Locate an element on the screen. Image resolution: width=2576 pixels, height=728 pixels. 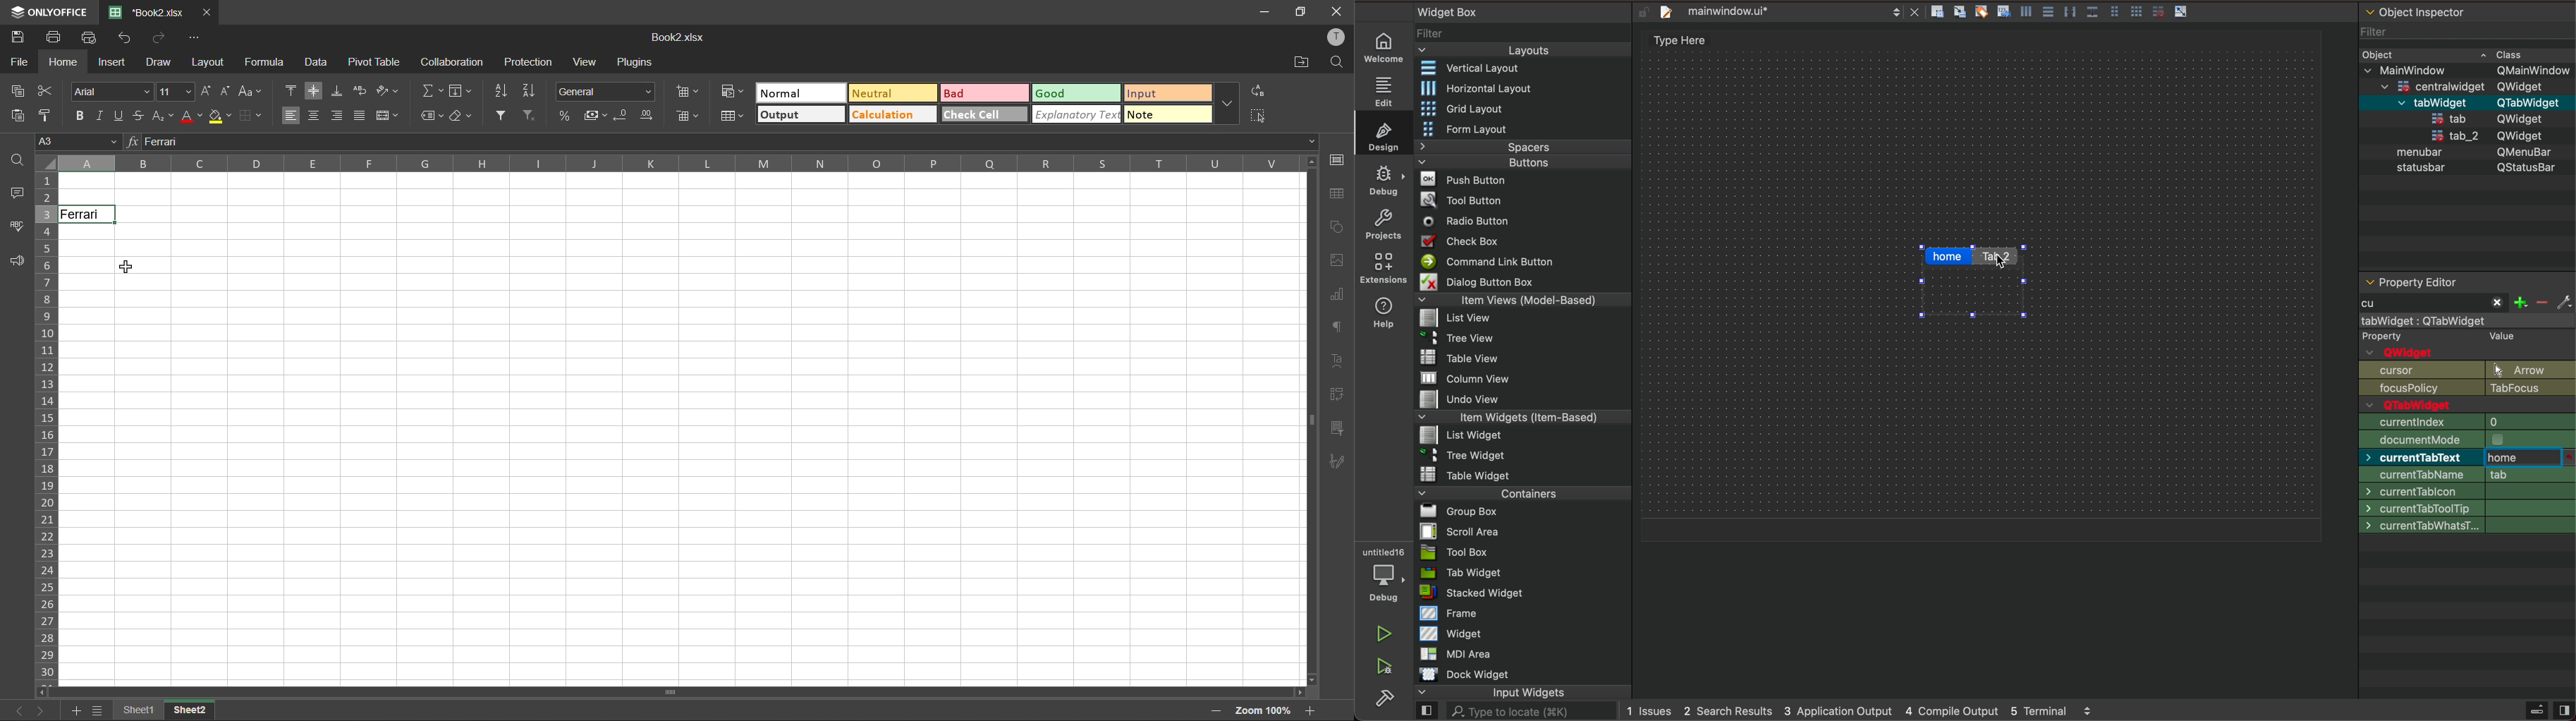
statusbar is located at coordinates (2423, 169).